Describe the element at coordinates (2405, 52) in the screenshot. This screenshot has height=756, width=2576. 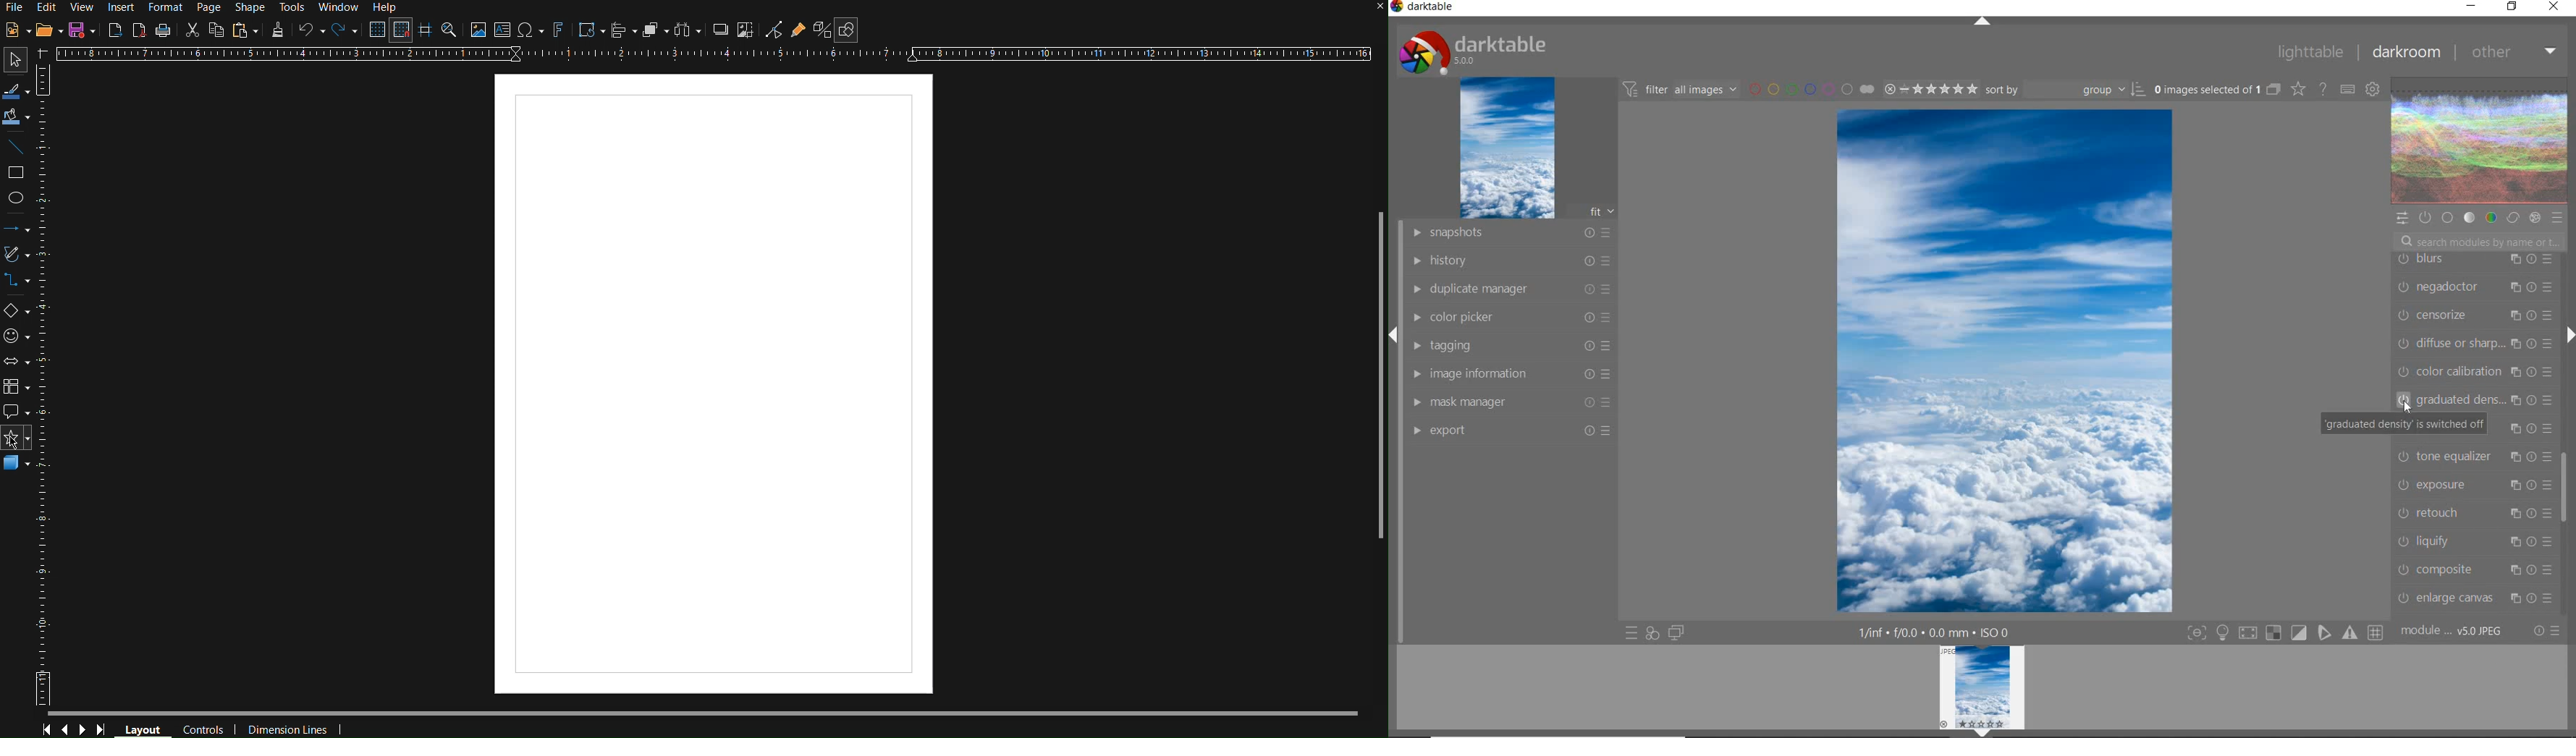
I see `DARKROOM` at that location.